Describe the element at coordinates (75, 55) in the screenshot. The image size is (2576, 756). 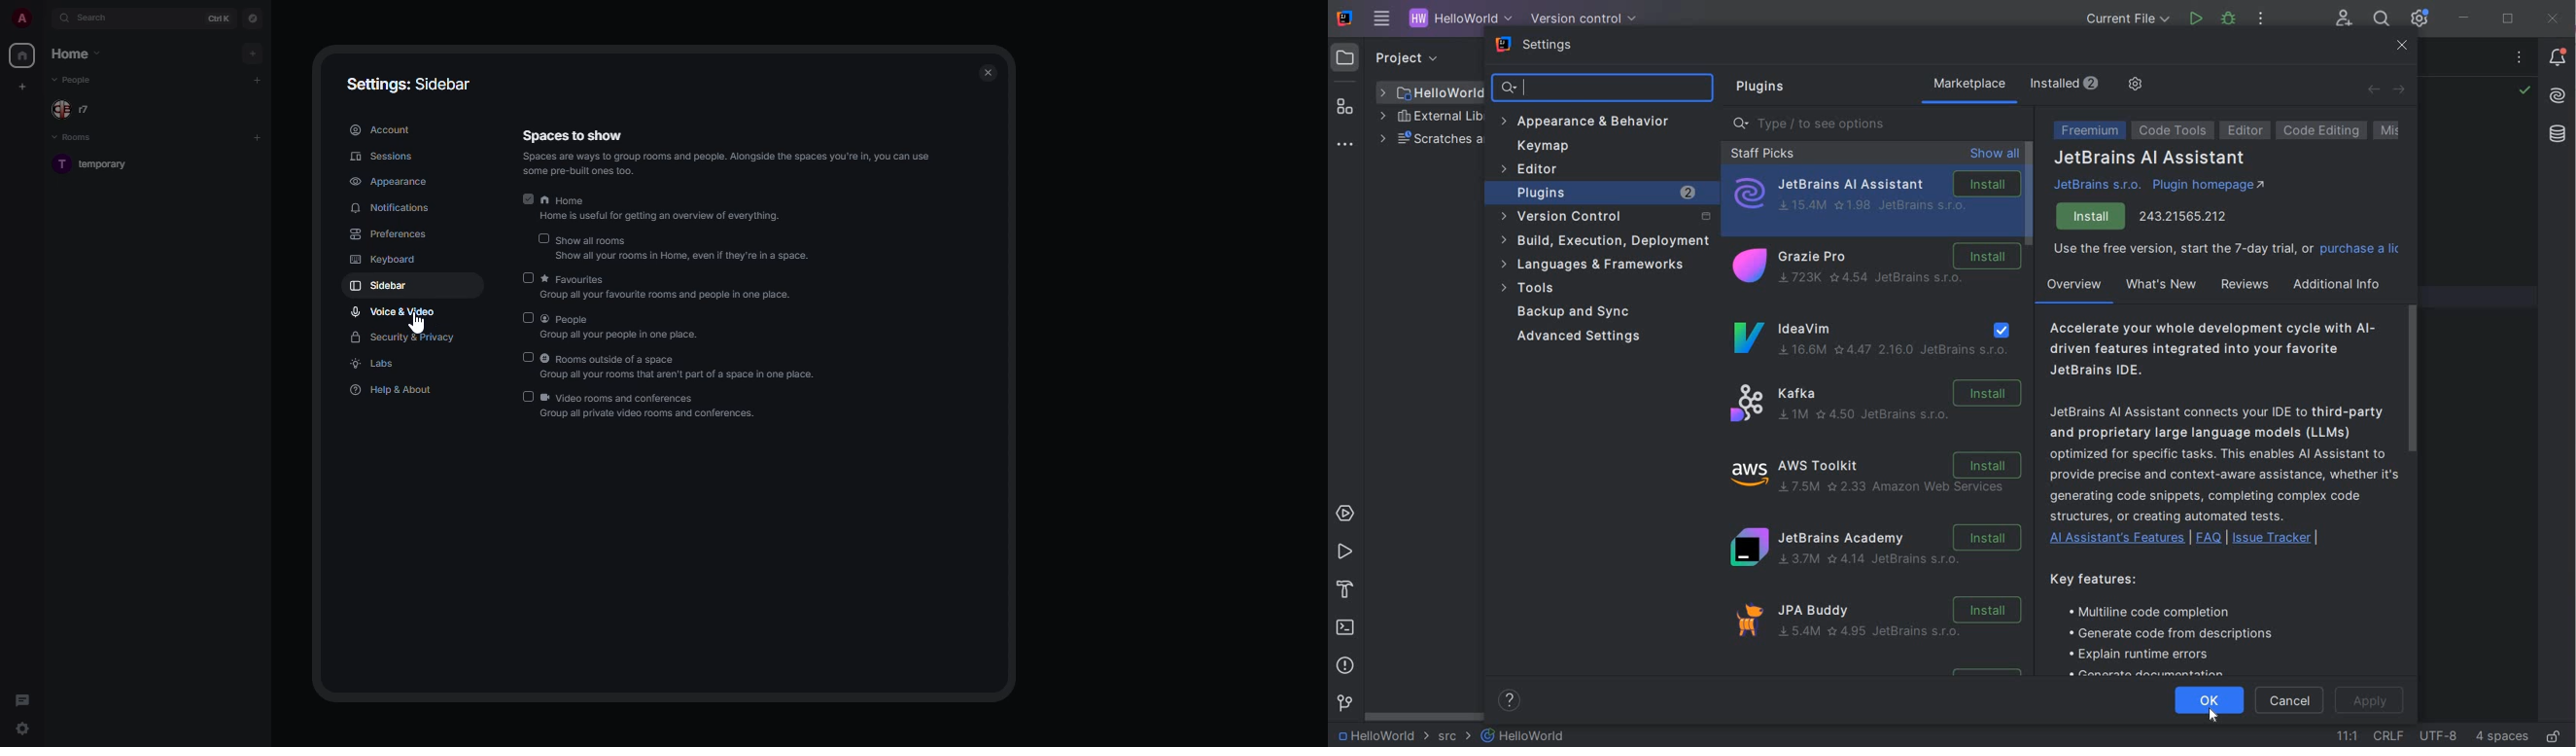
I see `home` at that location.